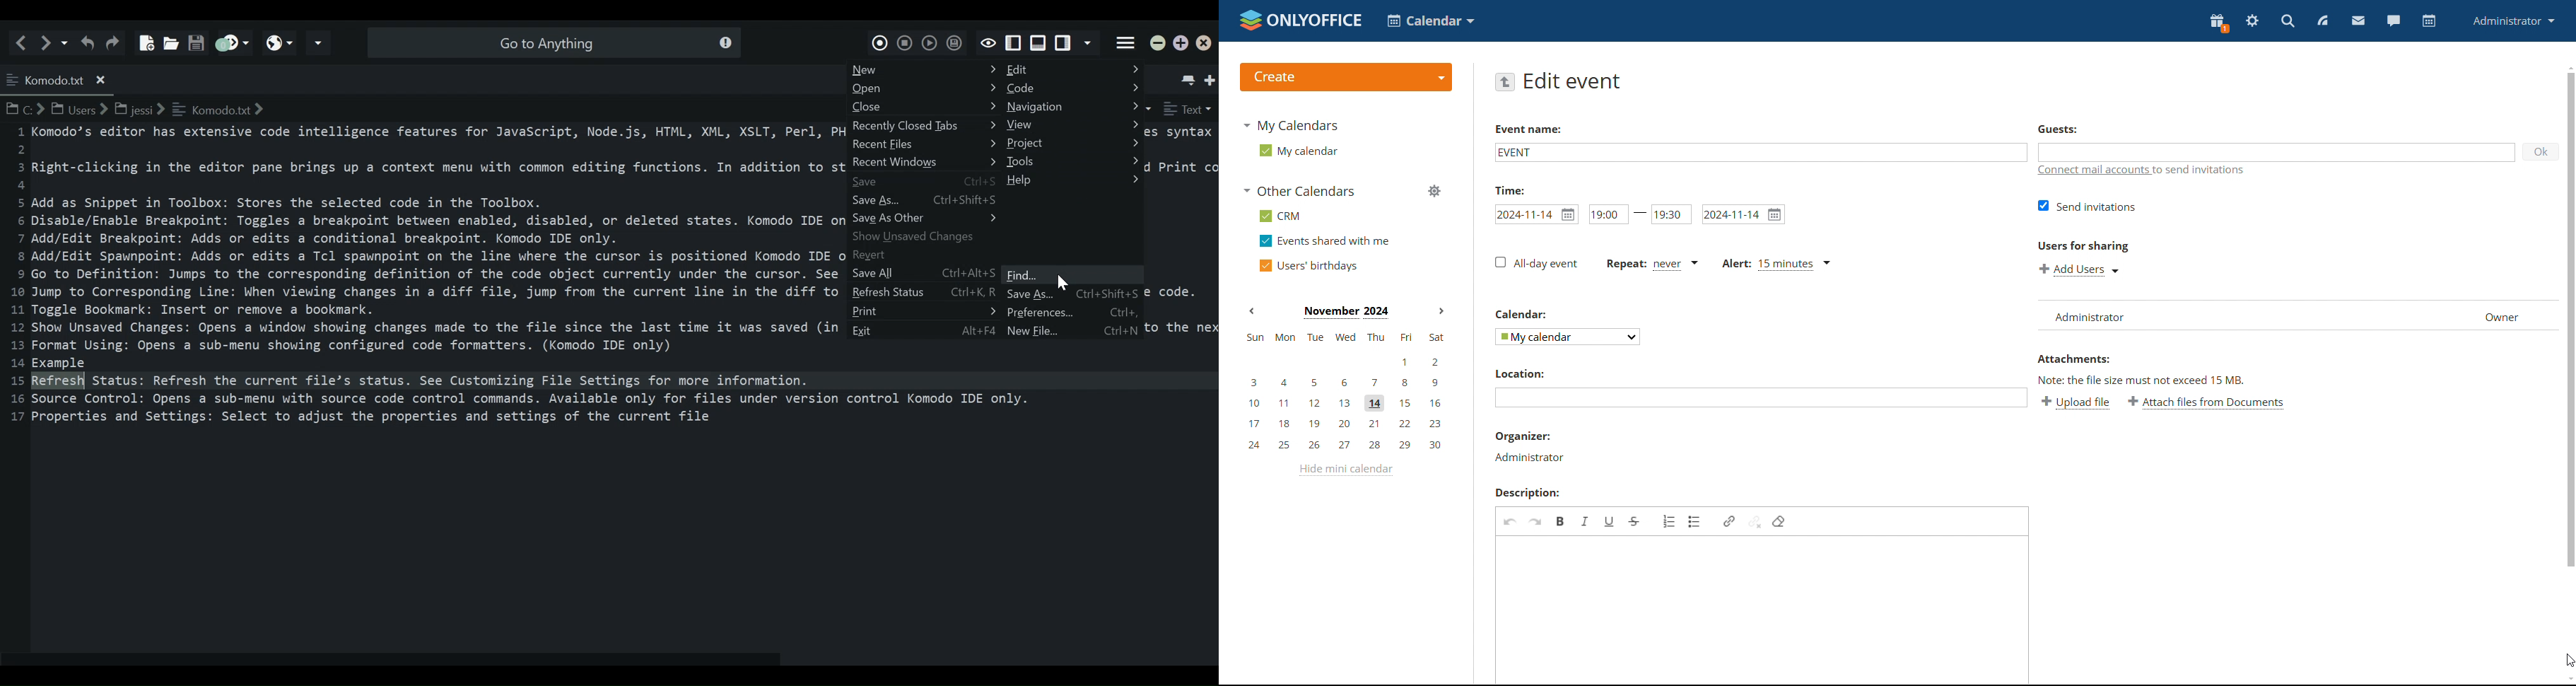  What do you see at coordinates (1671, 215) in the screenshot?
I see `end time` at bounding box center [1671, 215].